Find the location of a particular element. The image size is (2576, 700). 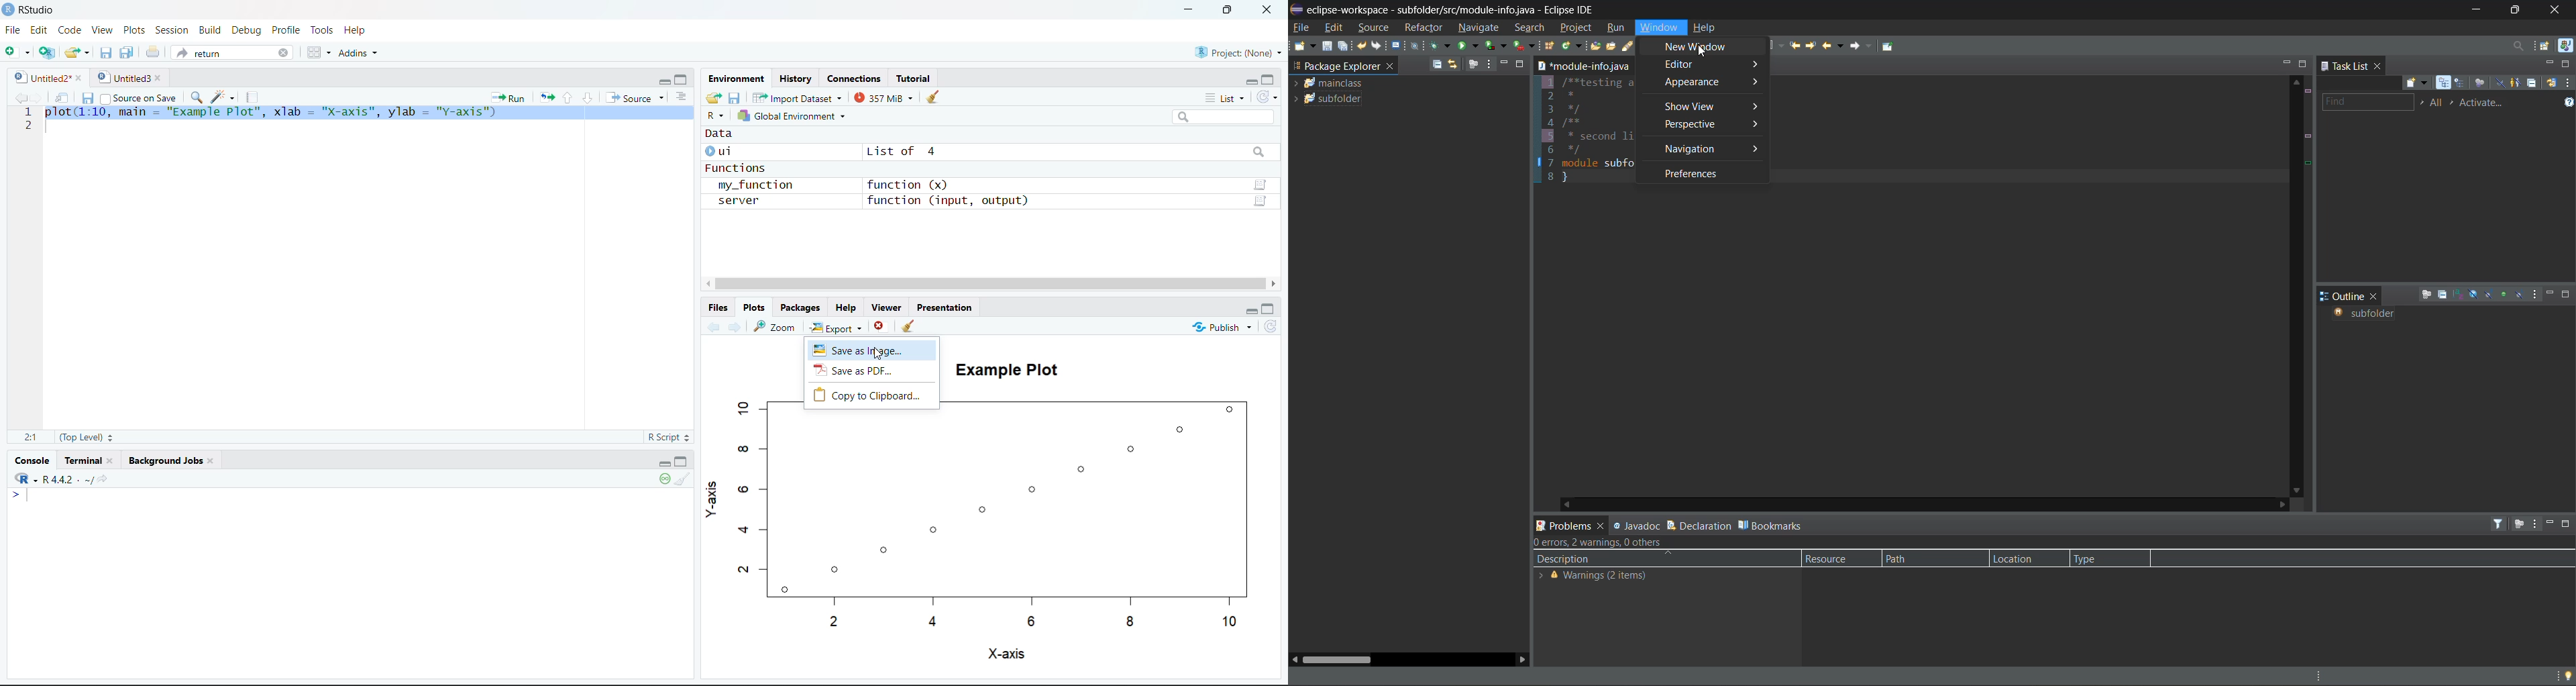

Save current document (Ctrl + S) is located at coordinates (87, 96).